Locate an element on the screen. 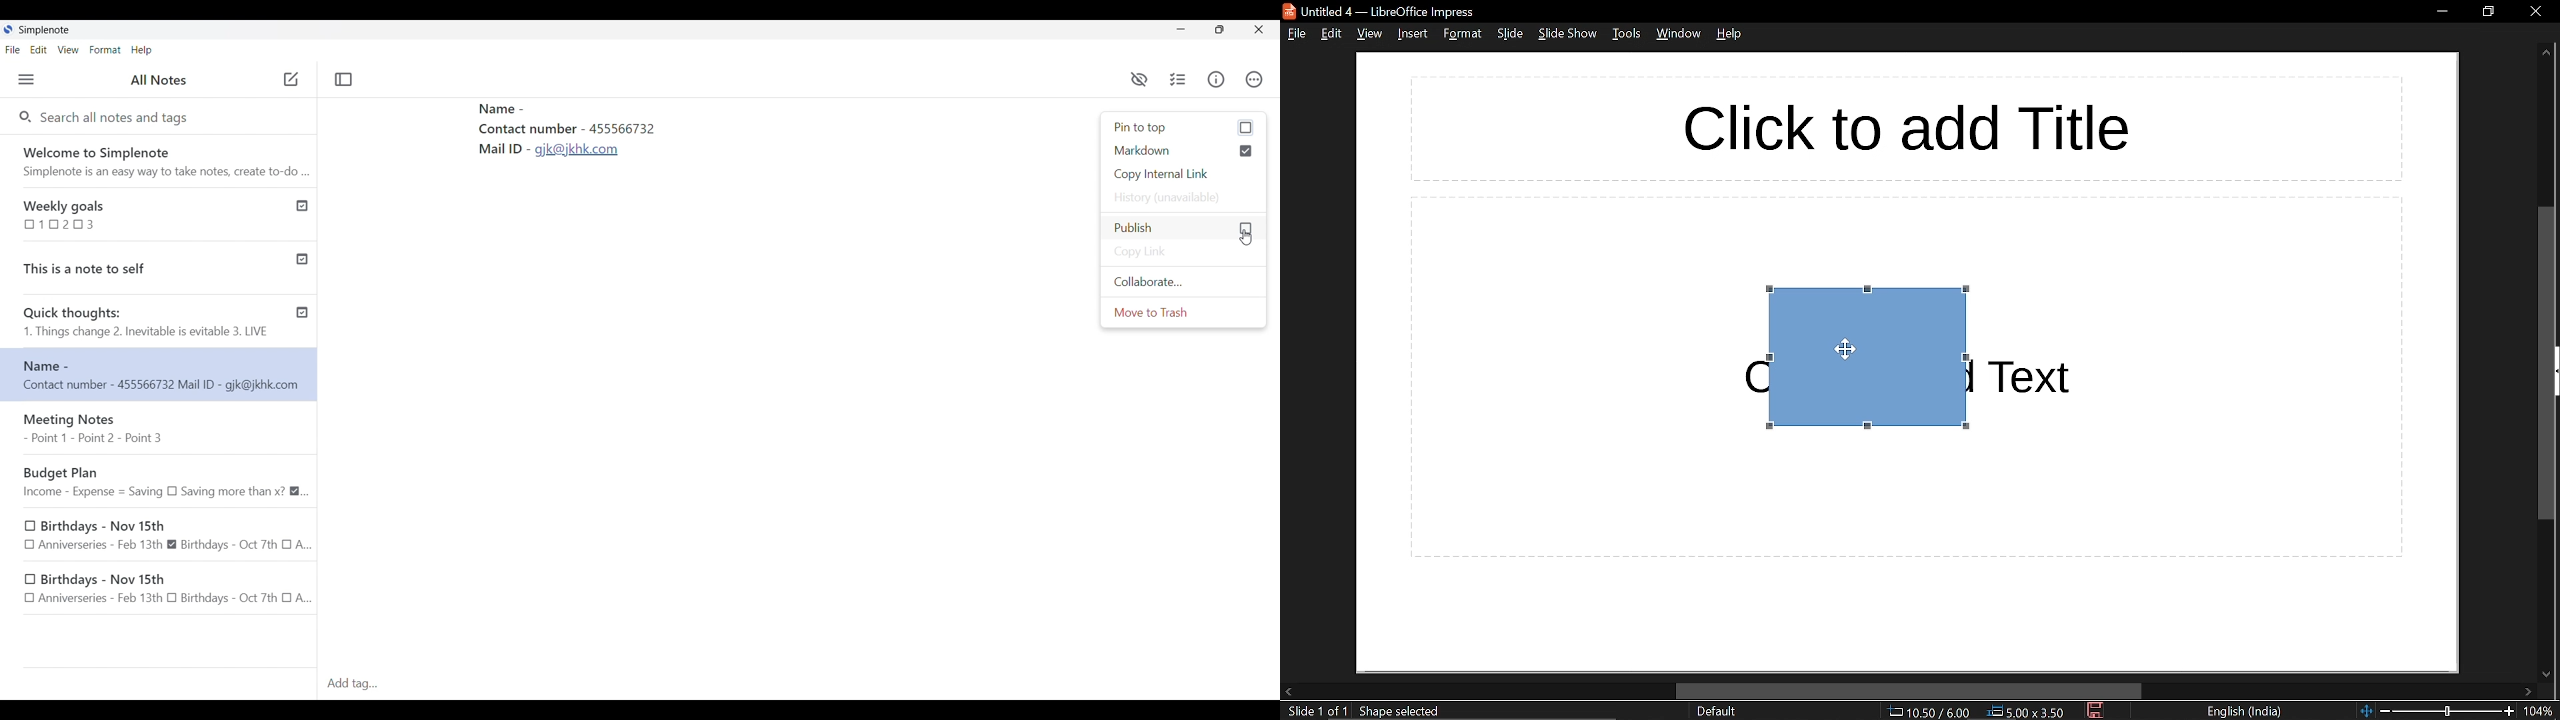 The height and width of the screenshot is (728, 2576). History is located at coordinates (1184, 197).